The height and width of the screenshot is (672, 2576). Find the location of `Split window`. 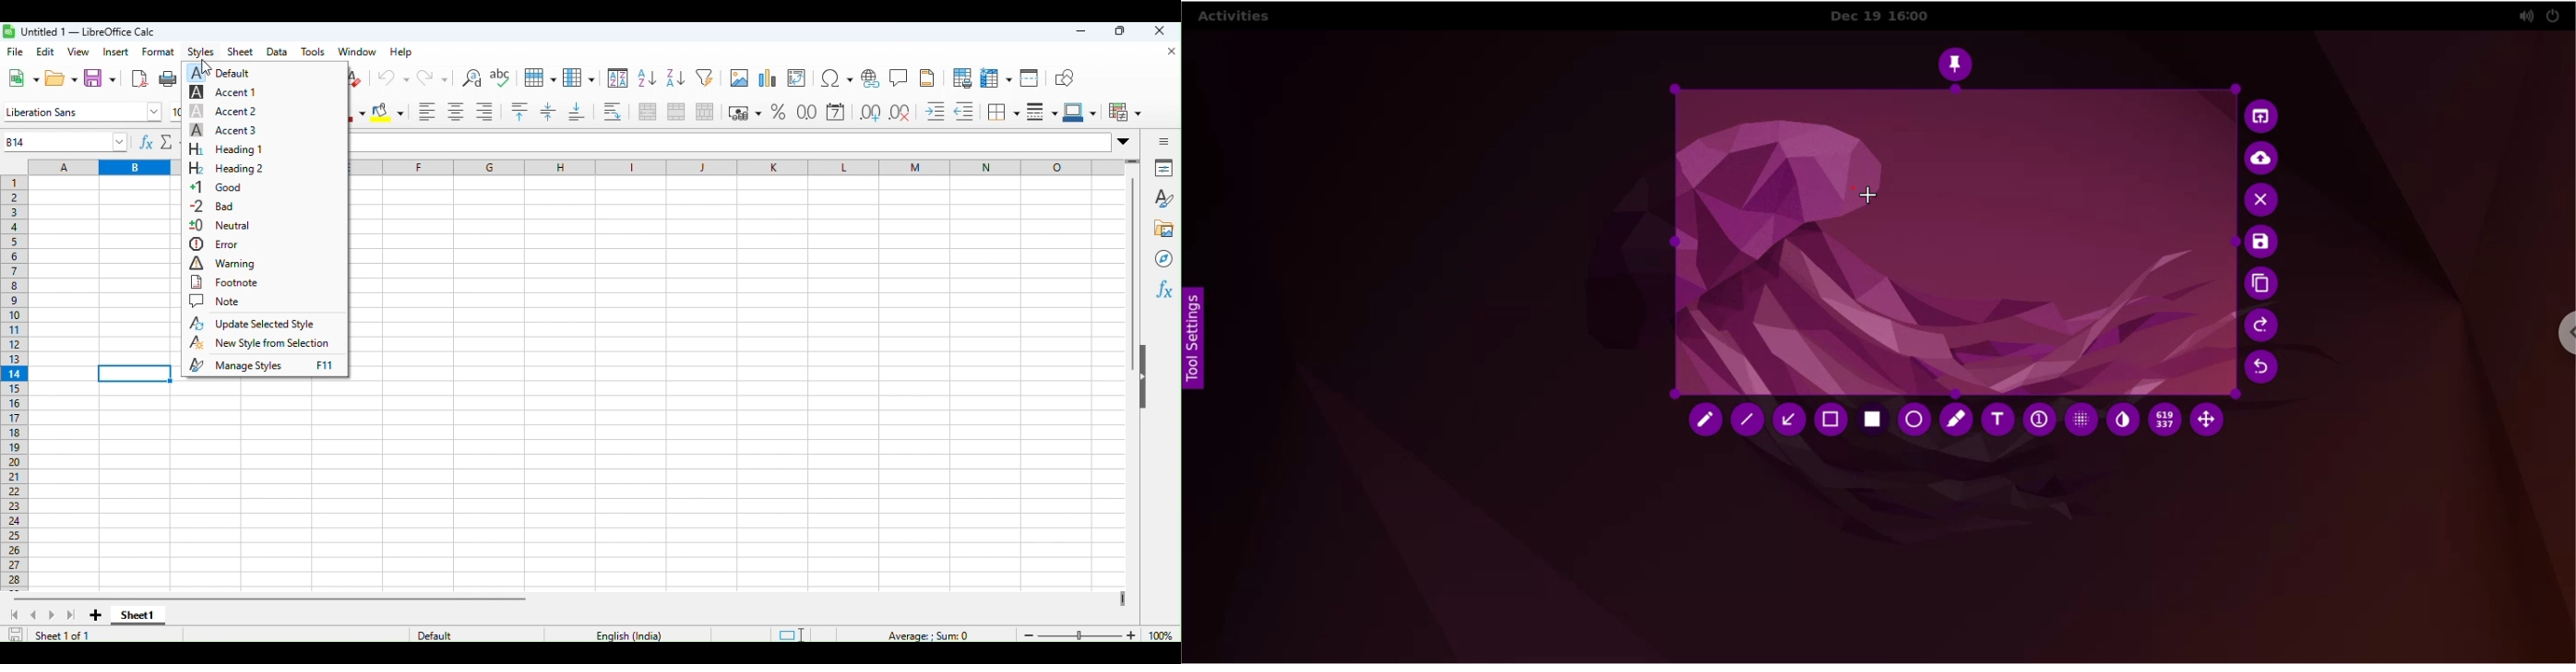

Split window is located at coordinates (1027, 78).